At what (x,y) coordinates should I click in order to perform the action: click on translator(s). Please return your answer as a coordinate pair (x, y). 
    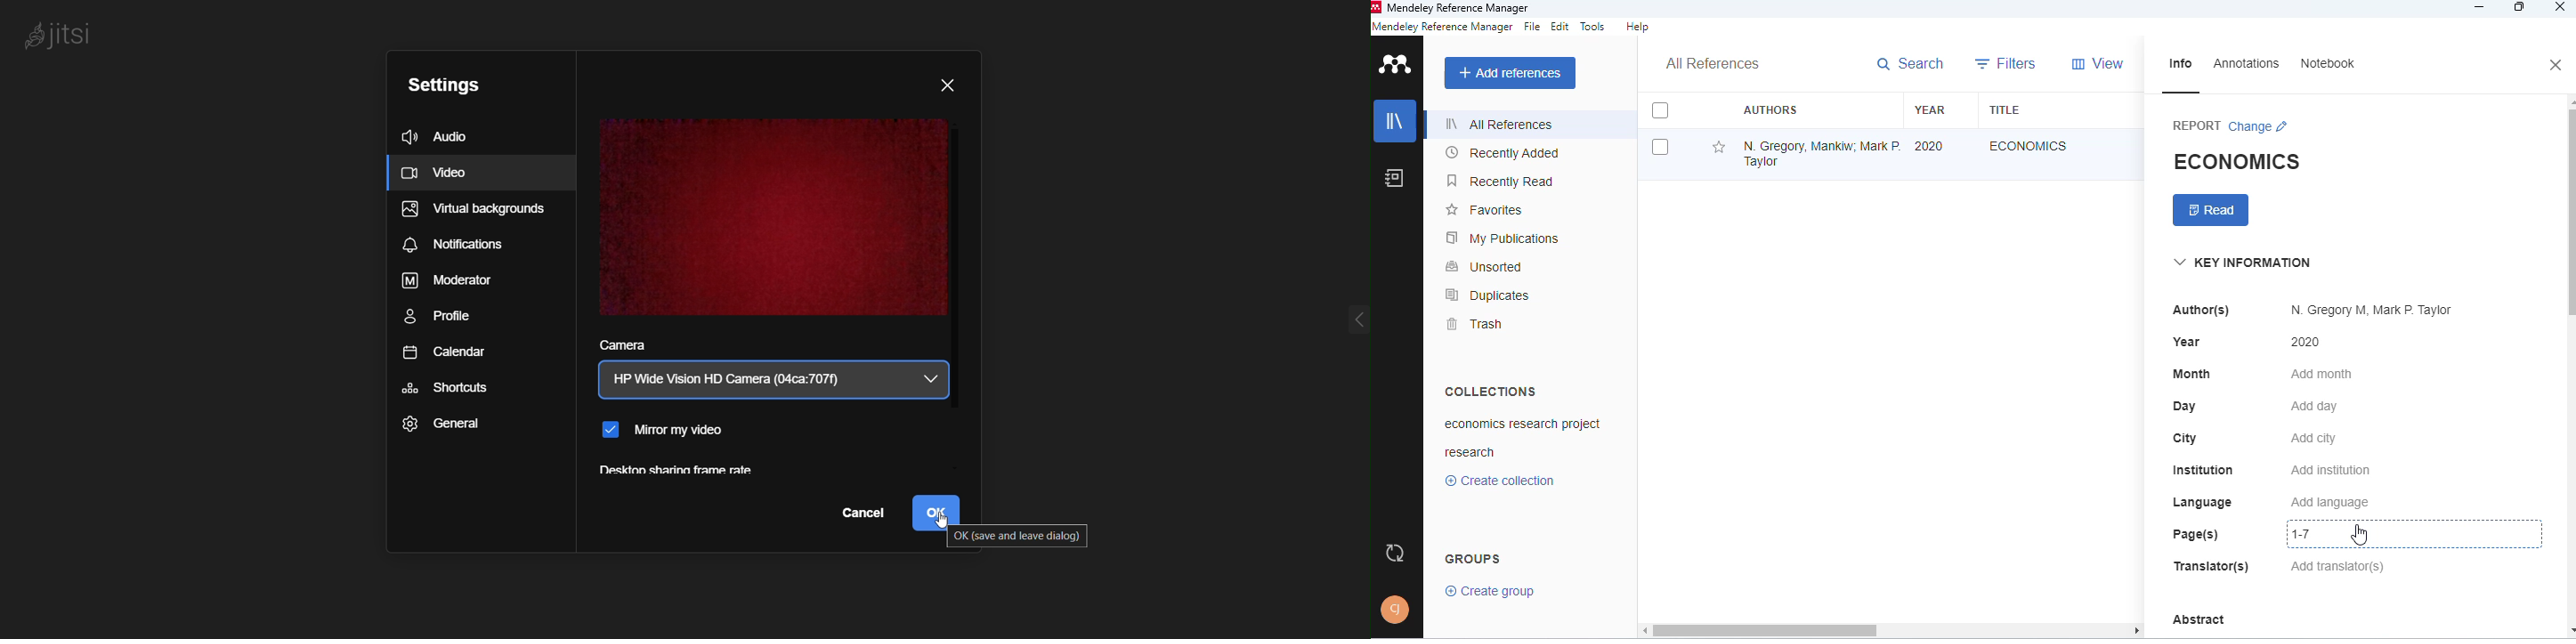
    Looking at the image, I should click on (2211, 565).